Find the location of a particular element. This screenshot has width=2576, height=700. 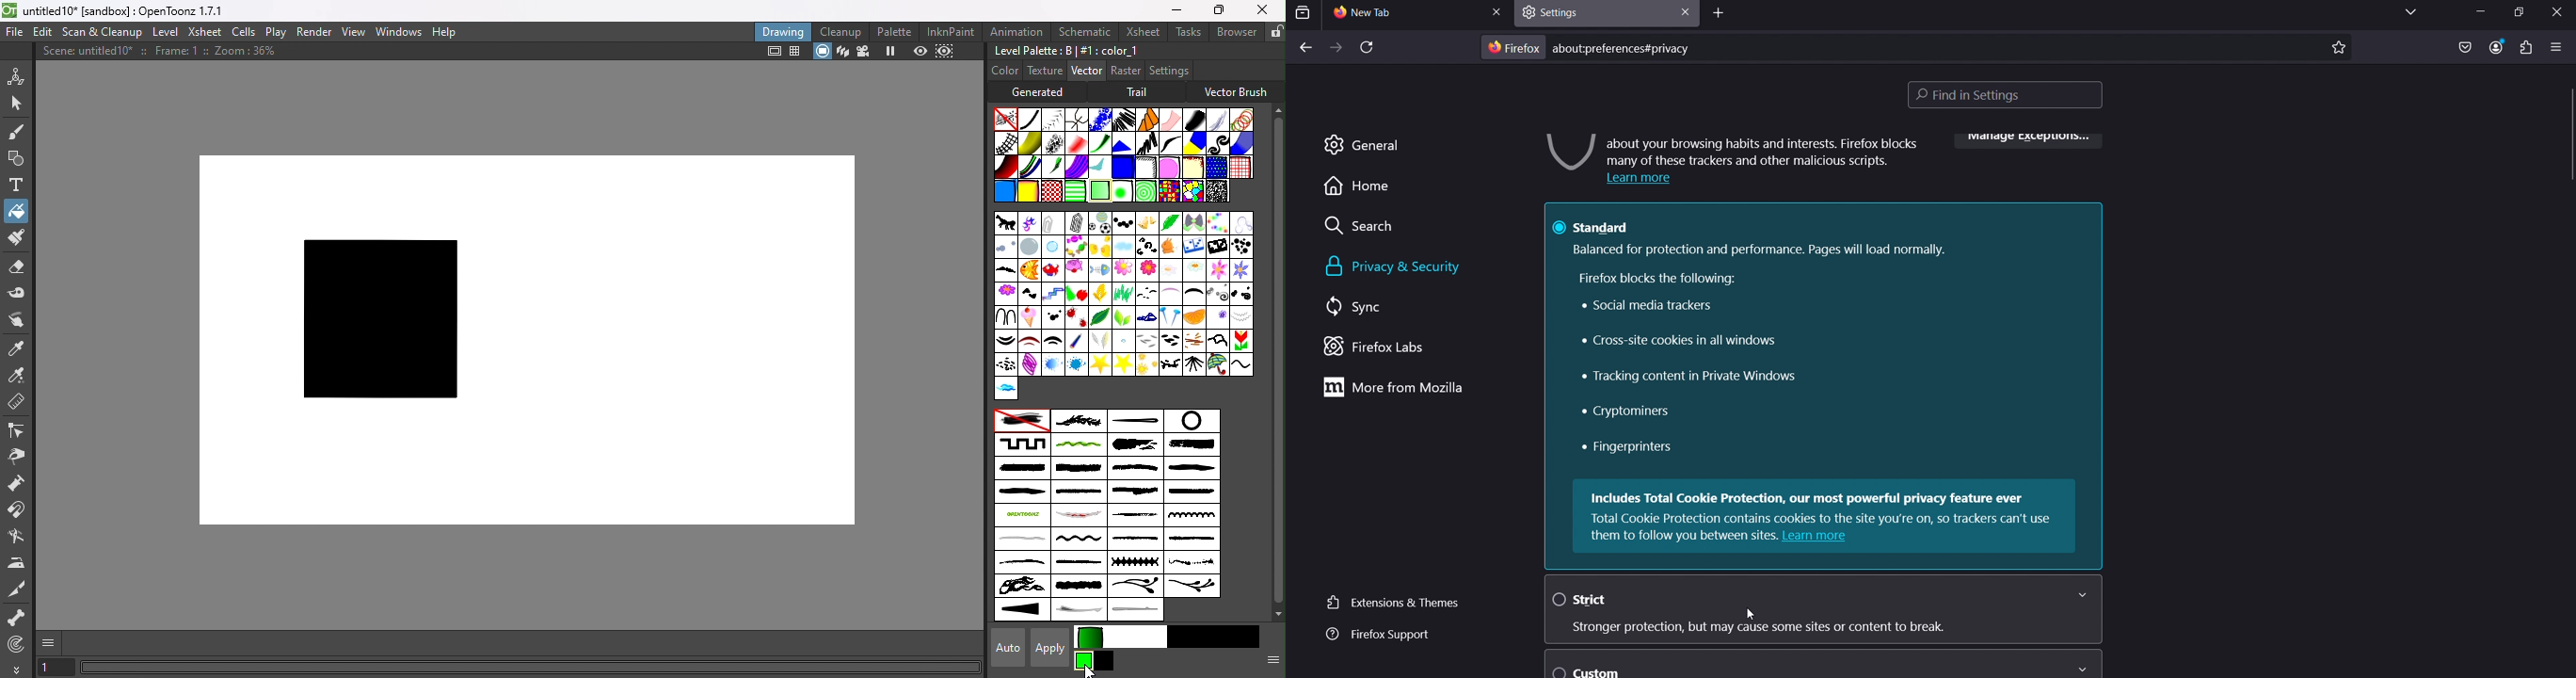

RGB picker tool is located at coordinates (17, 375).